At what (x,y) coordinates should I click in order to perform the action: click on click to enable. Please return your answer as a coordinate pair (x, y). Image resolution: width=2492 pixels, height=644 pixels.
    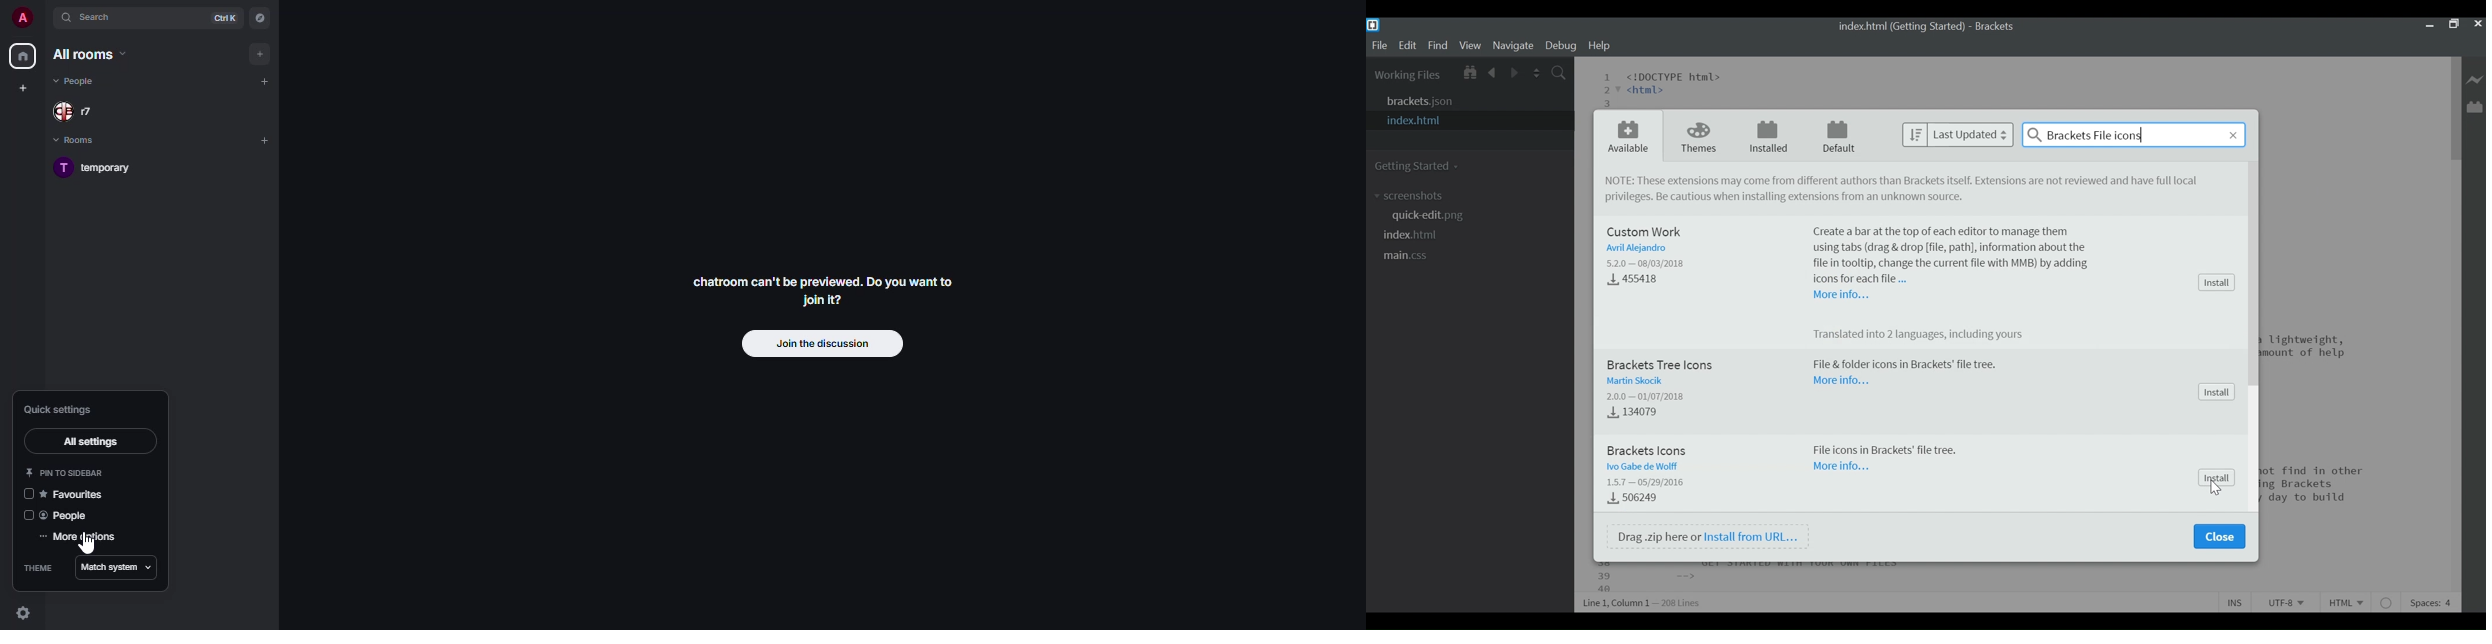
    Looking at the image, I should click on (27, 494).